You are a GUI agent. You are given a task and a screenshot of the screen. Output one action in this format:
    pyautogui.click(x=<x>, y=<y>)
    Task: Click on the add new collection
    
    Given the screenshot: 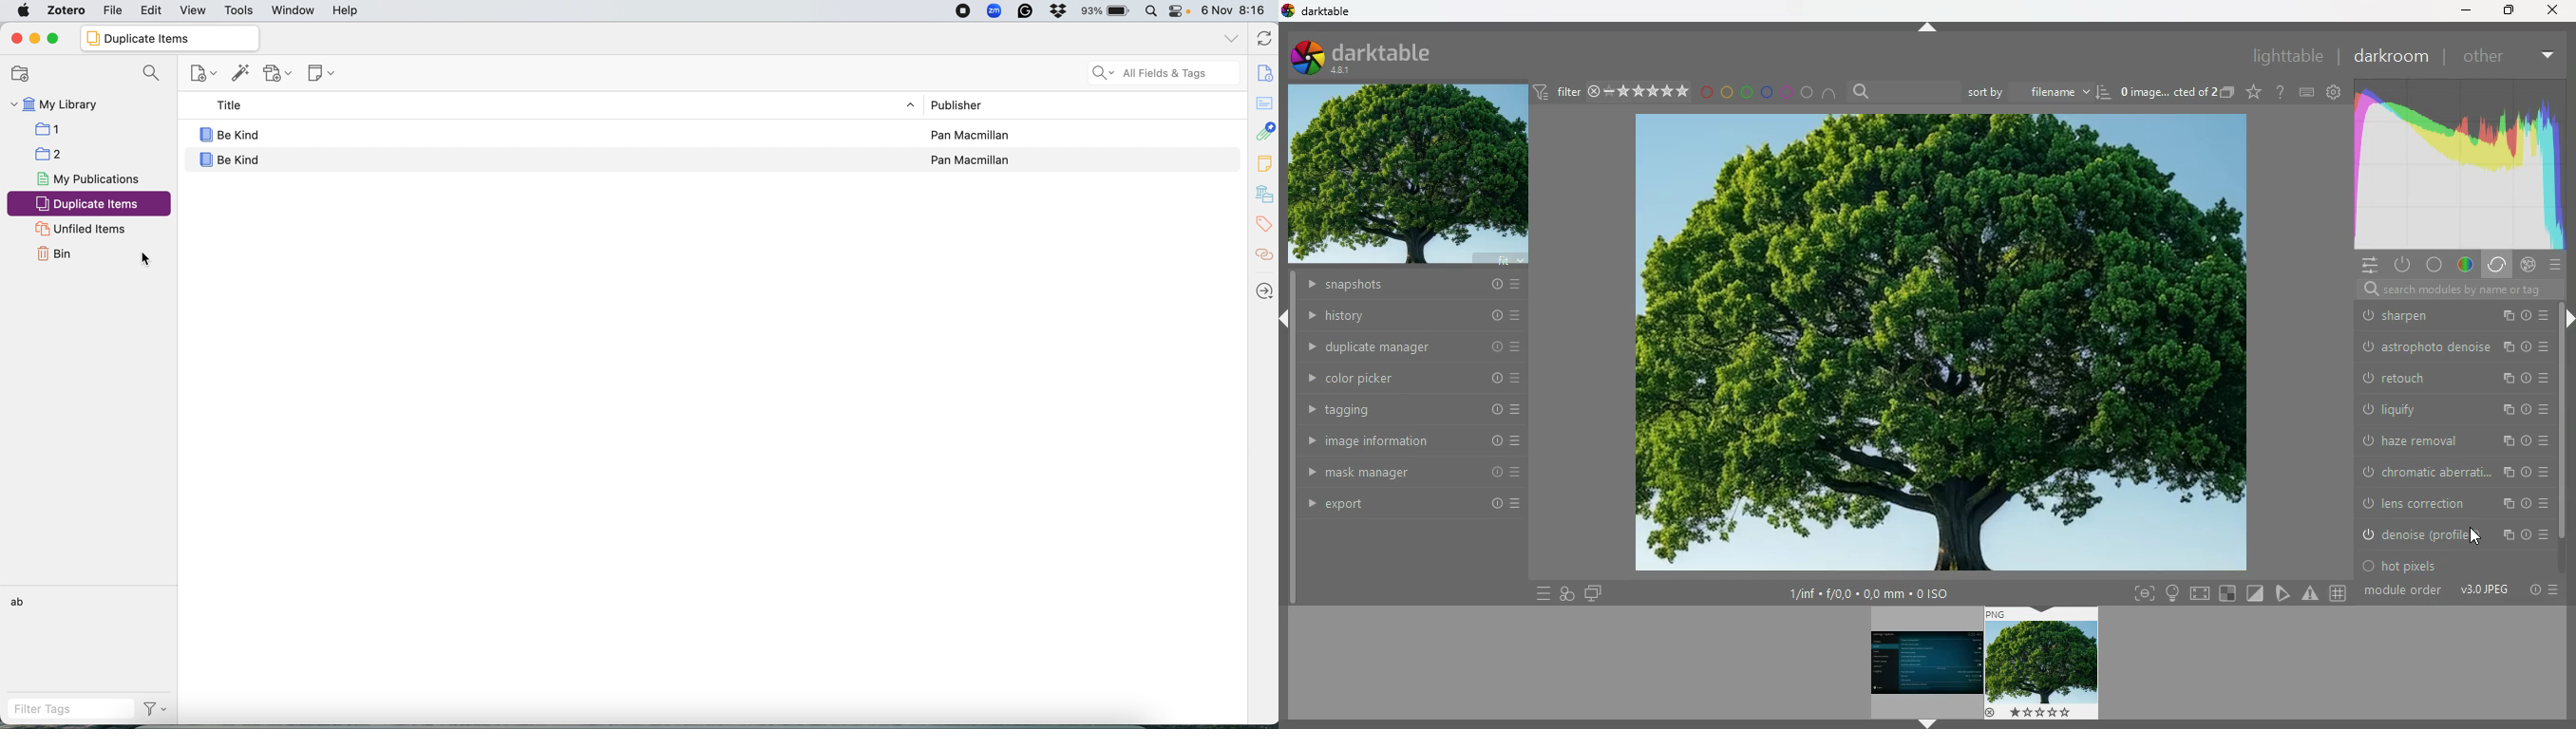 What is the action you would take?
    pyautogui.click(x=20, y=74)
    